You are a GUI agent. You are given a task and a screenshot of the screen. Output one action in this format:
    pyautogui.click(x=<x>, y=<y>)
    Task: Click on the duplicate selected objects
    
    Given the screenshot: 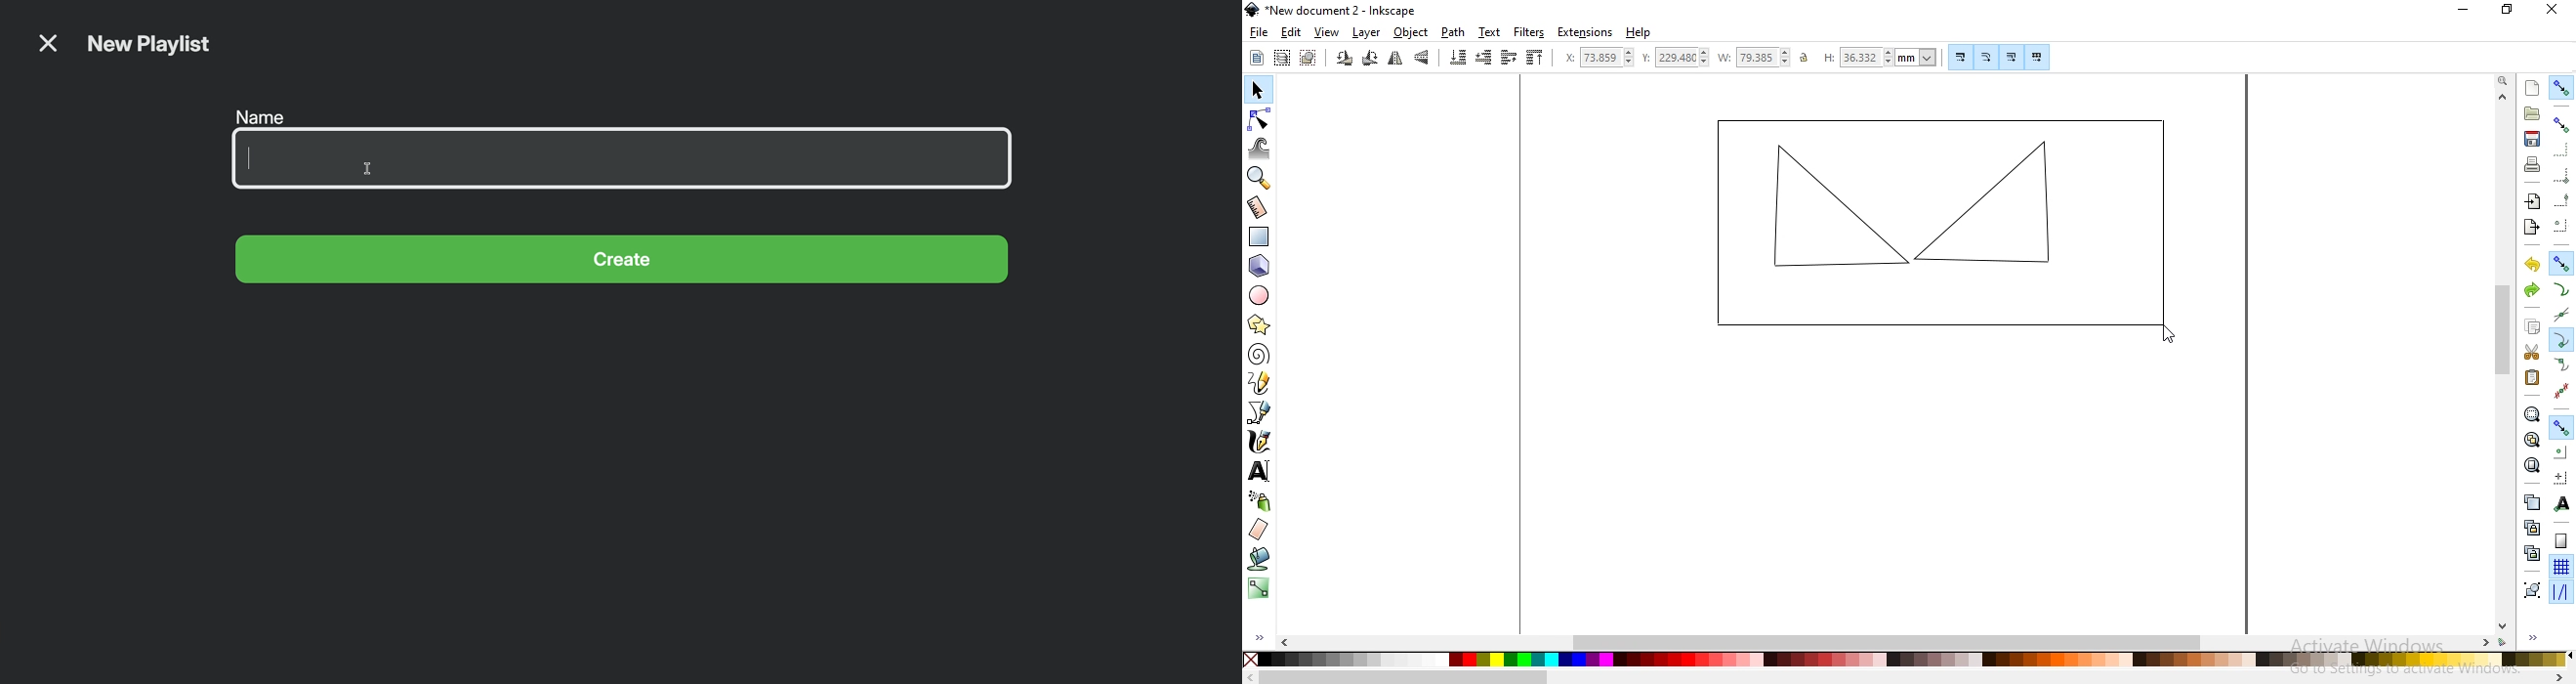 What is the action you would take?
    pyautogui.click(x=2531, y=501)
    